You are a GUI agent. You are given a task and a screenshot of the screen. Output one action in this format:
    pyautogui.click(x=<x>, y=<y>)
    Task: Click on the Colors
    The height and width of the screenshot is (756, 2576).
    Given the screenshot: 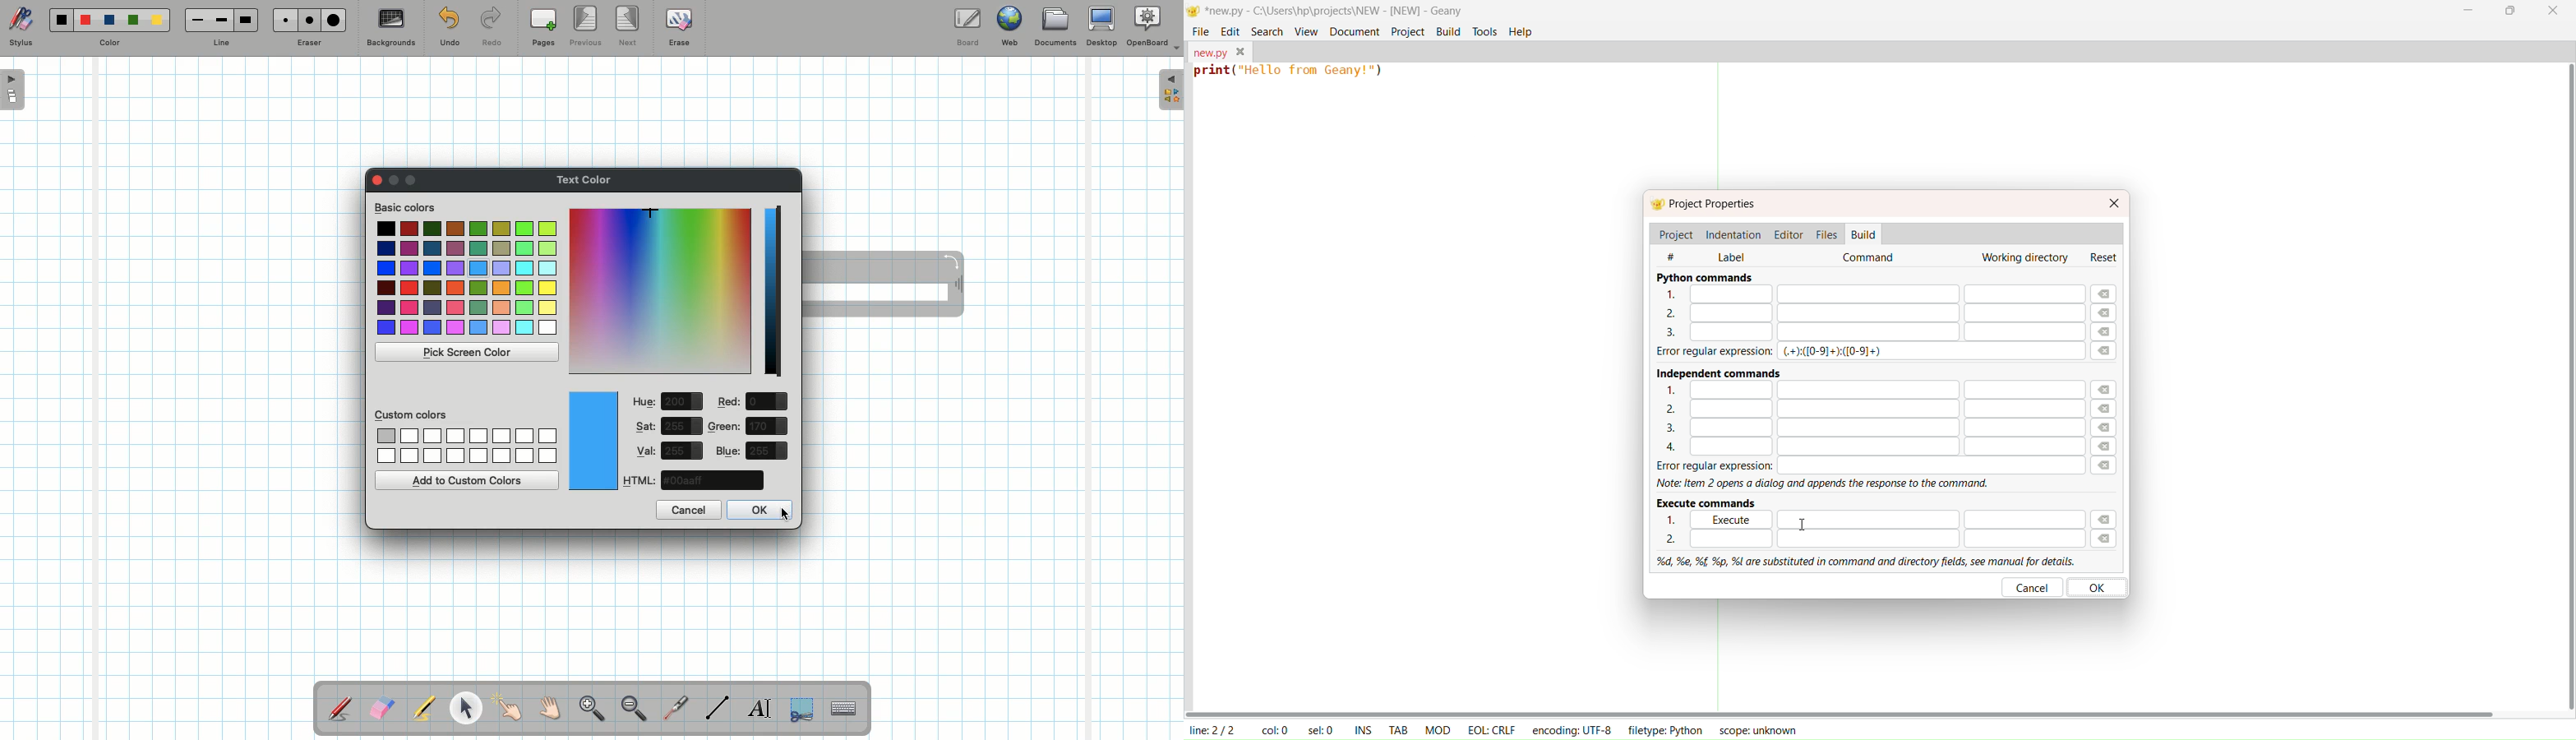 What is the action you would take?
    pyautogui.click(x=467, y=280)
    